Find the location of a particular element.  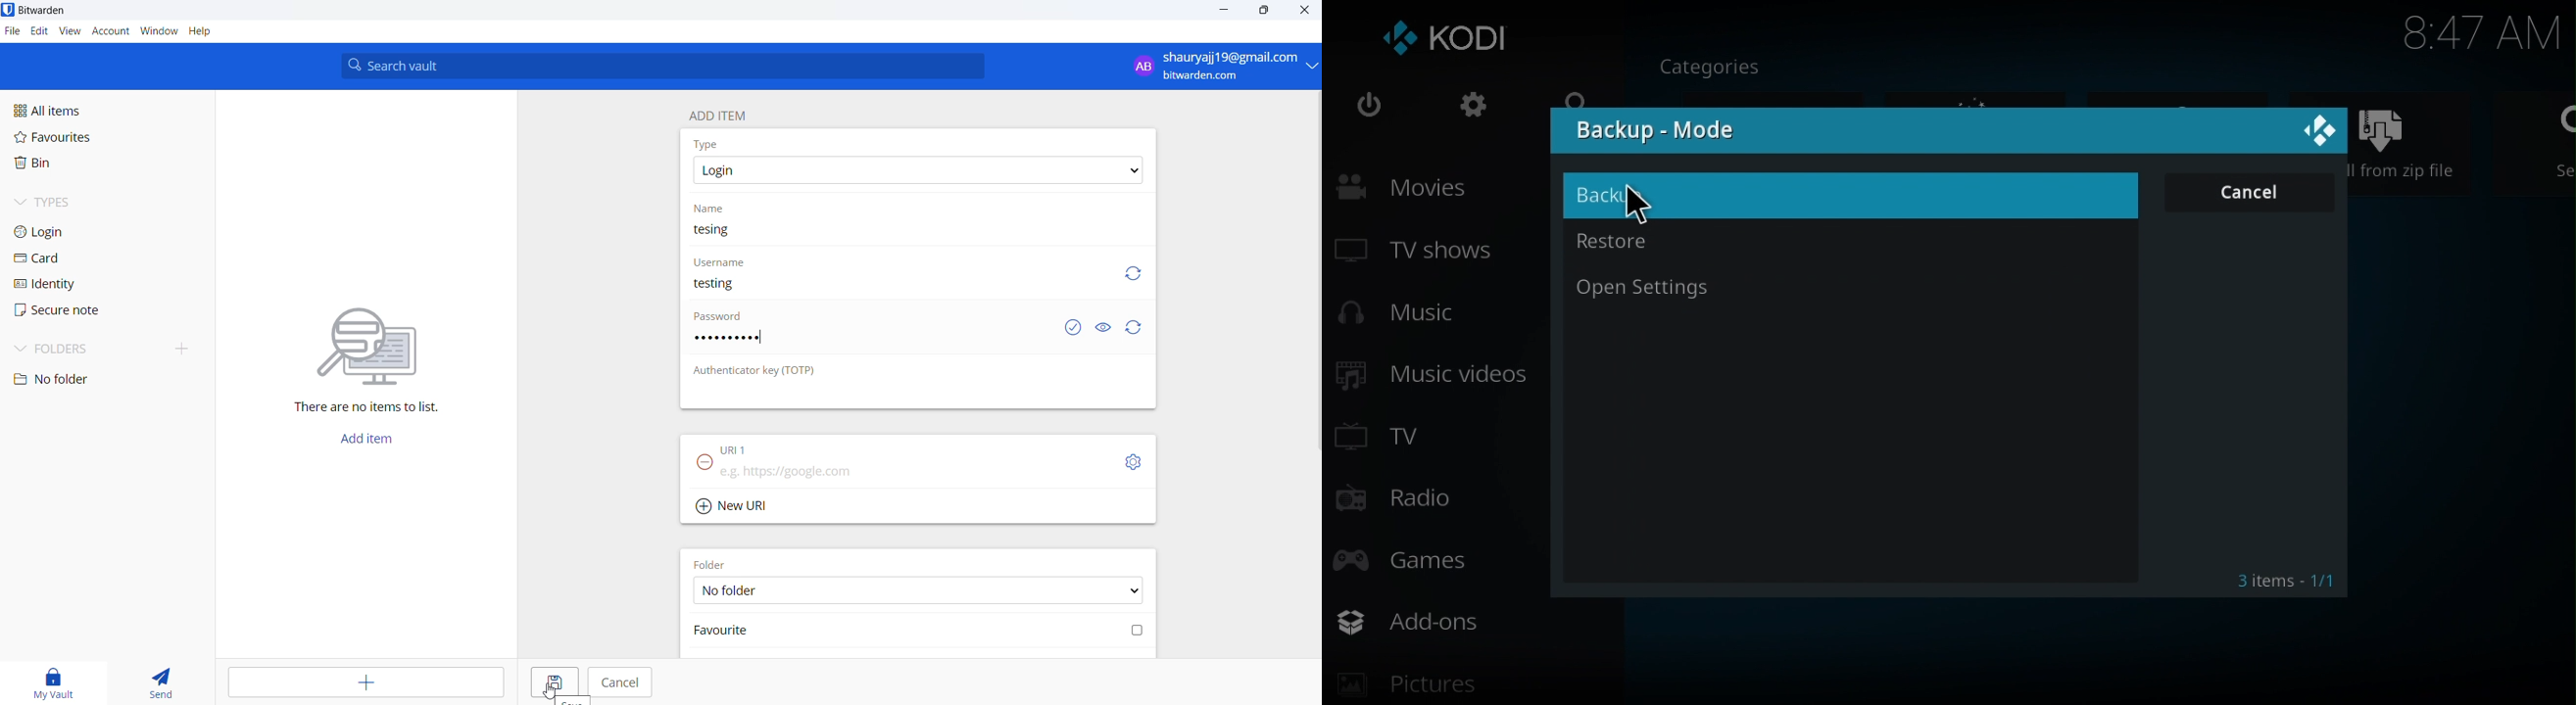

Categories is located at coordinates (1721, 65).